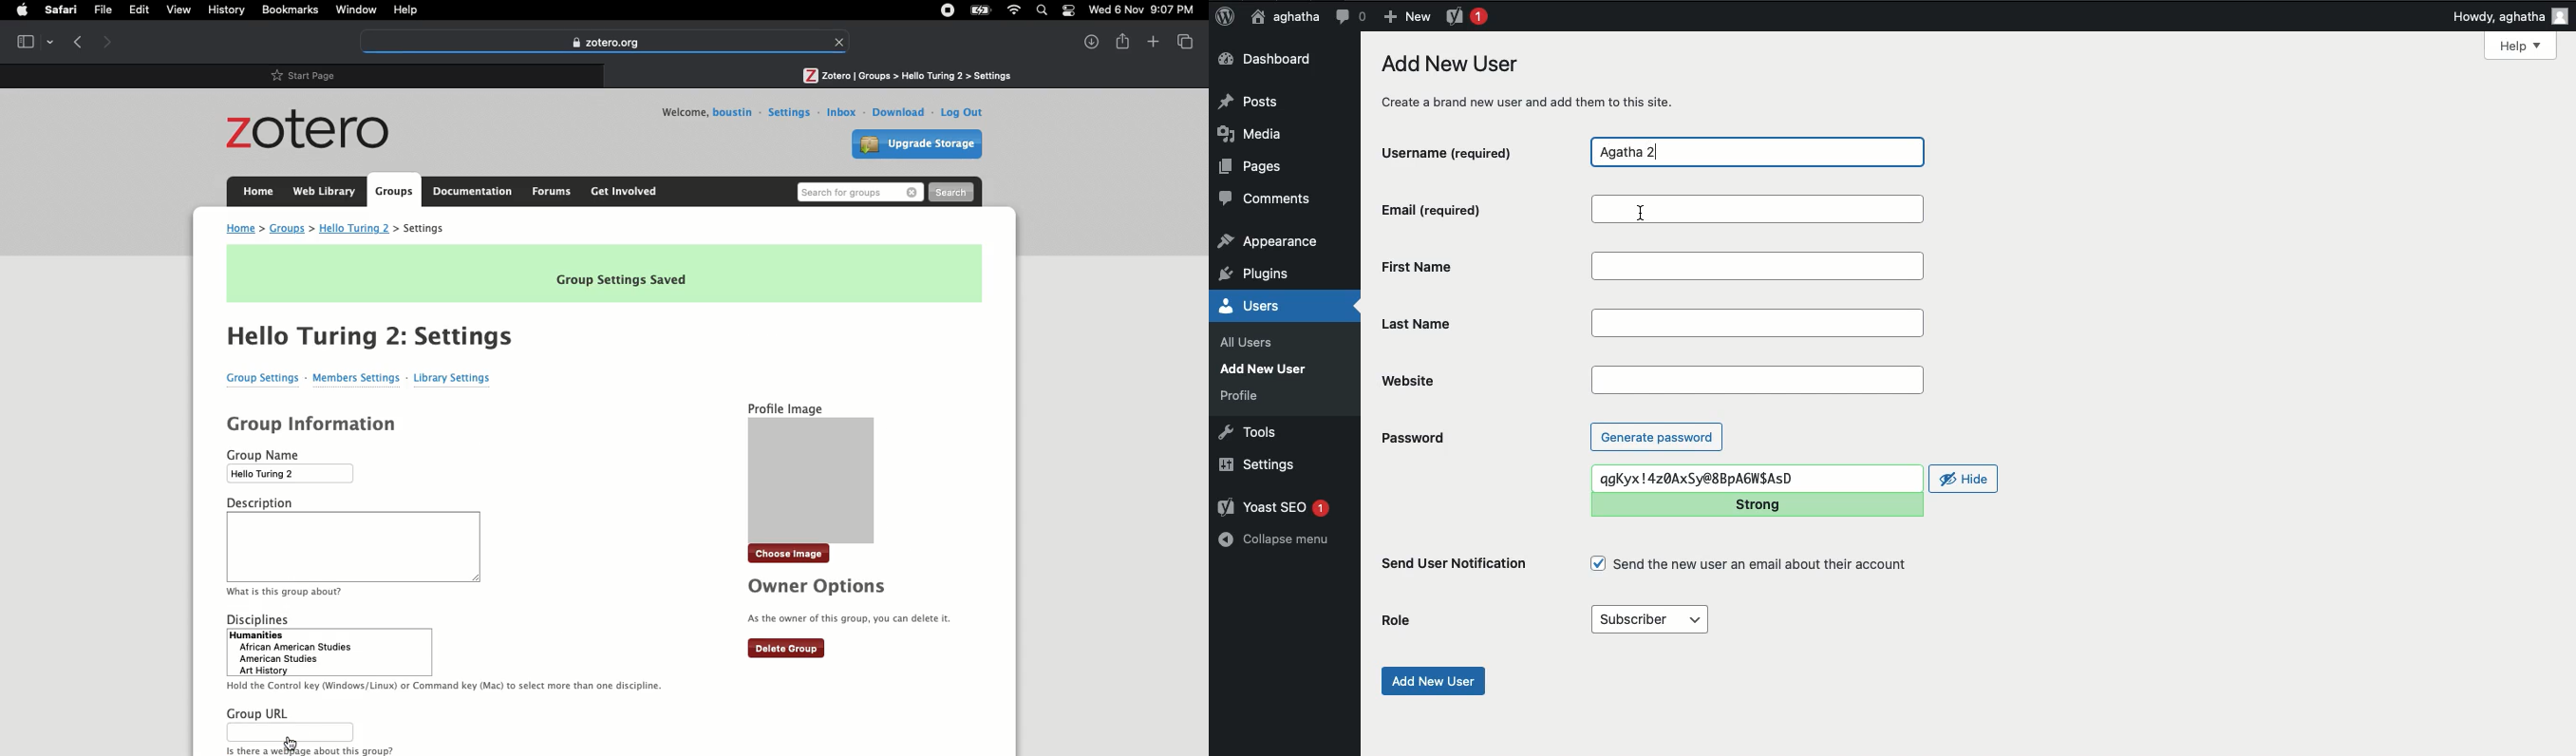 This screenshot has height=756, width=2576. Describe the element at coordinates (842, 111) in the screenshot. I see `Inbox` at that location.